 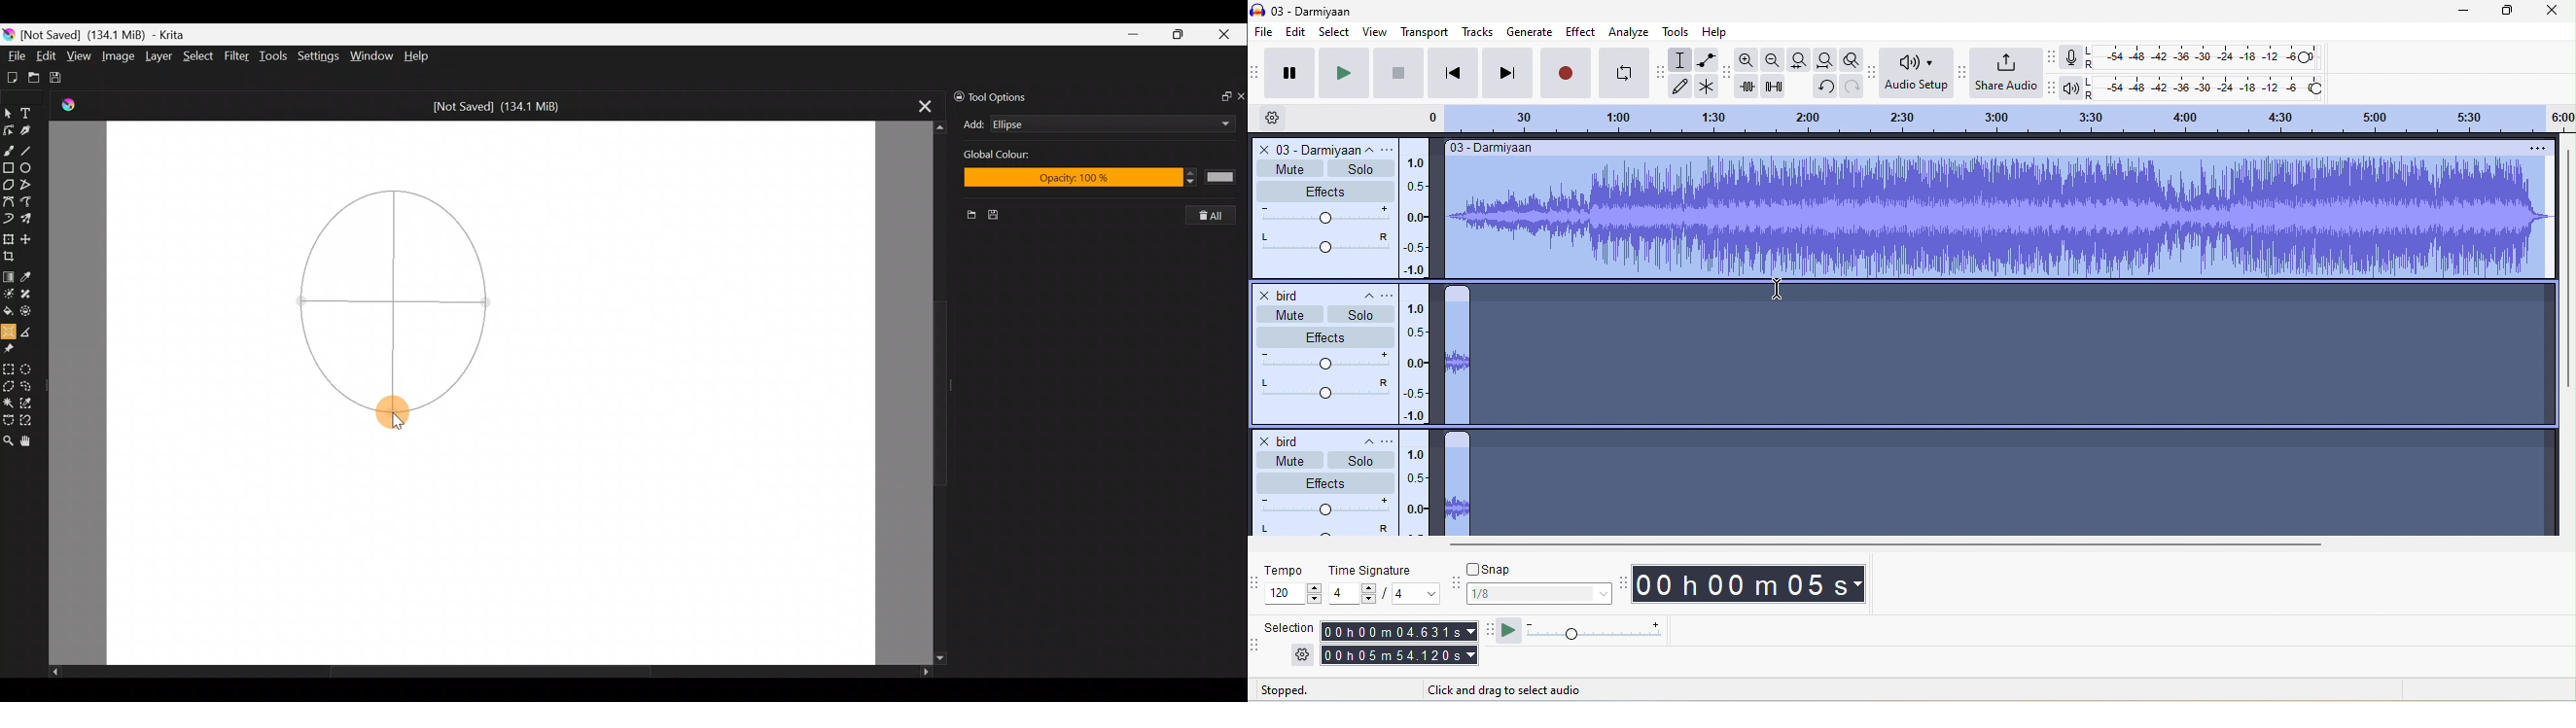 What do you see at coordinates (1603, 631) in the screenshot?
I see `play at speed` at bounding box center [1603, 631].